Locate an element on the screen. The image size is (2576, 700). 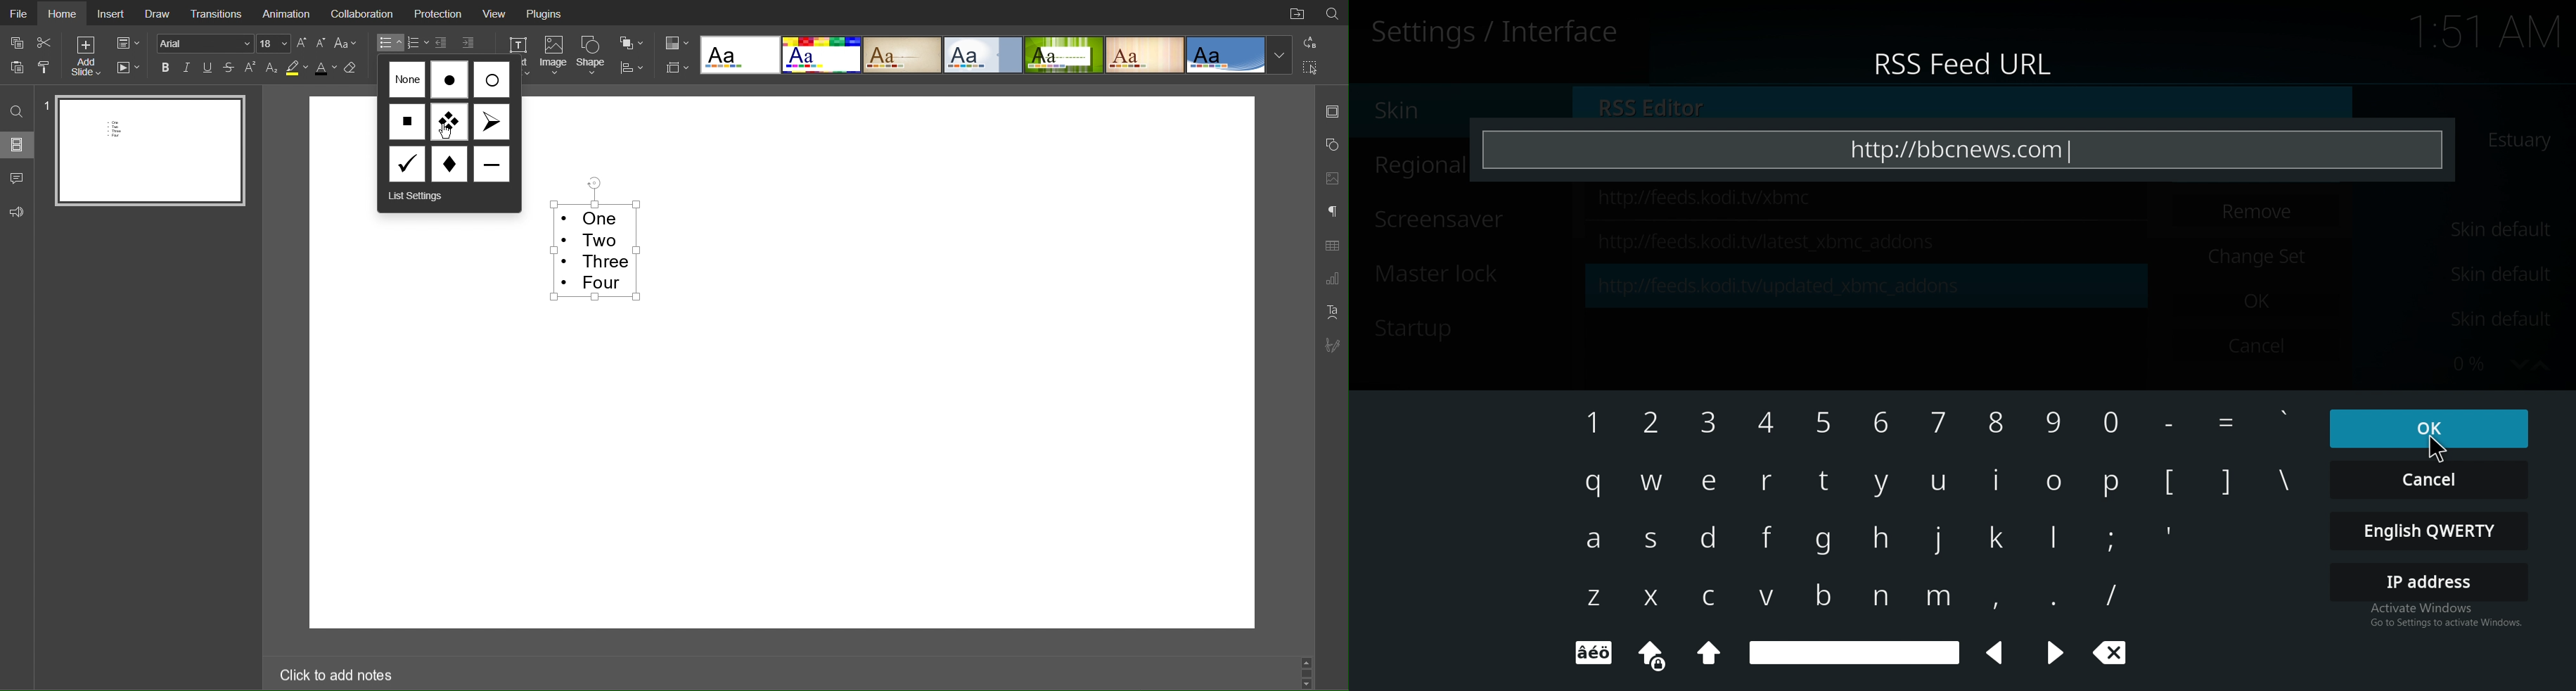
Image Settings is located at coordinates (1331, 178).